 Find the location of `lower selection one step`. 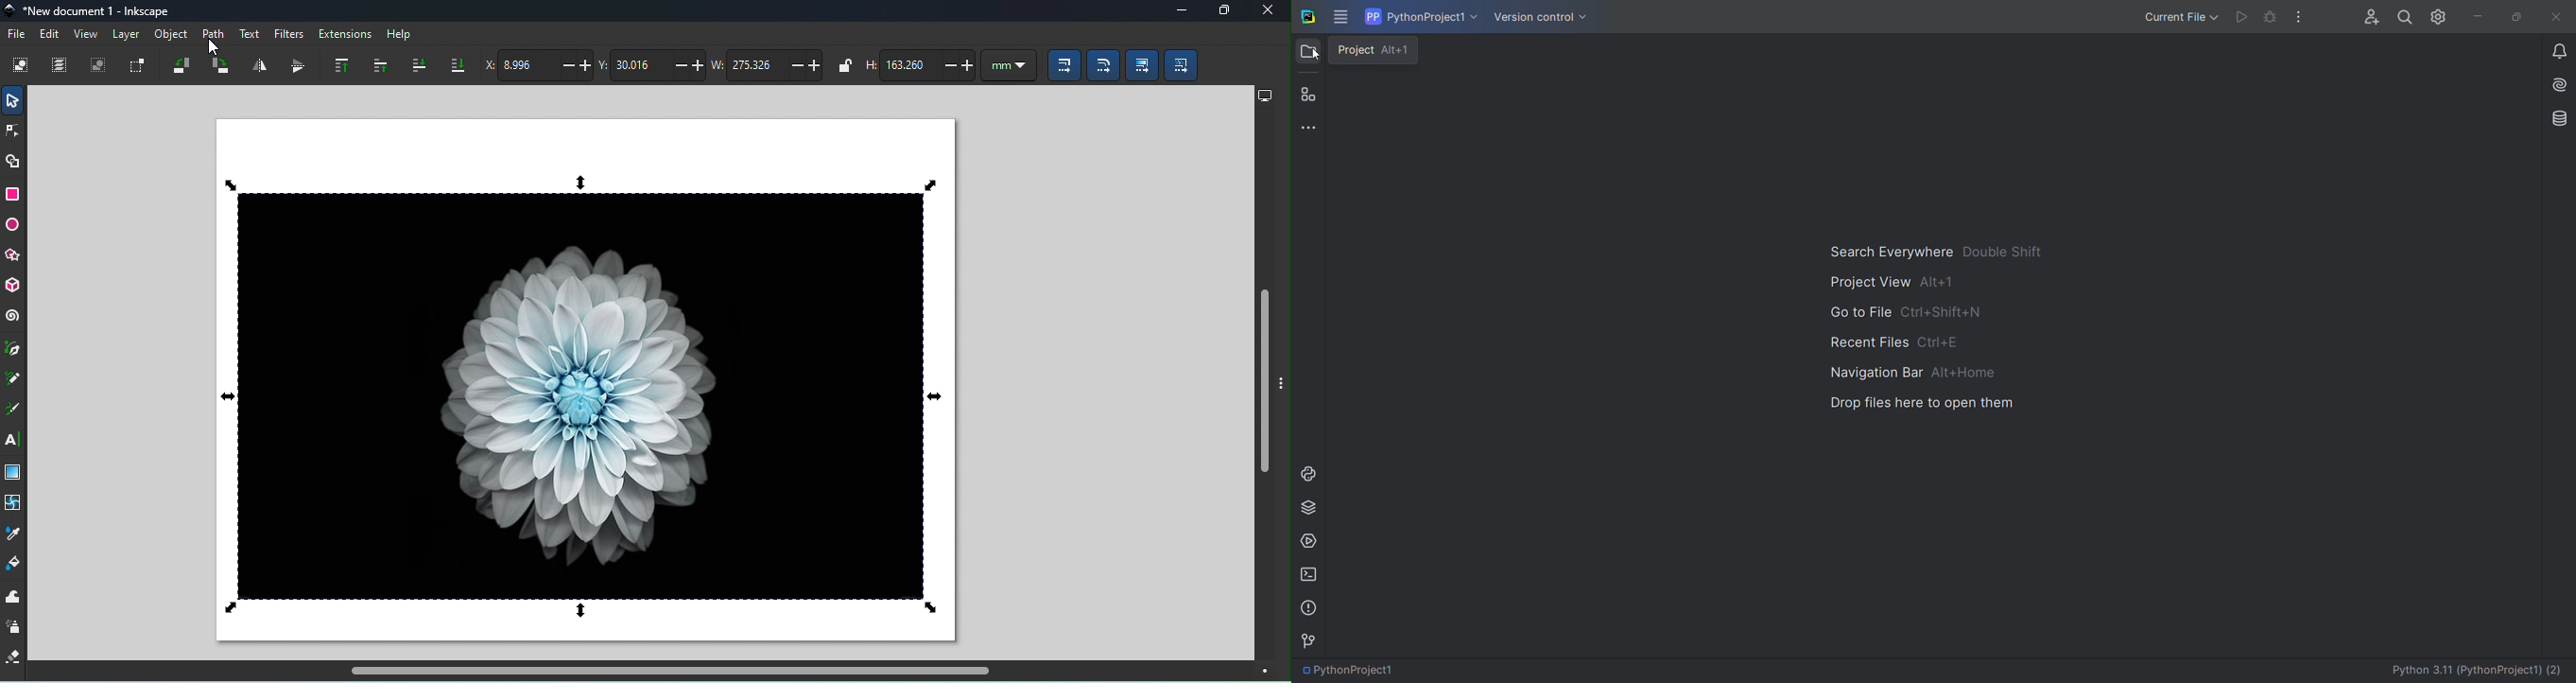

lower selection one step is located at coordinates (416, 66).